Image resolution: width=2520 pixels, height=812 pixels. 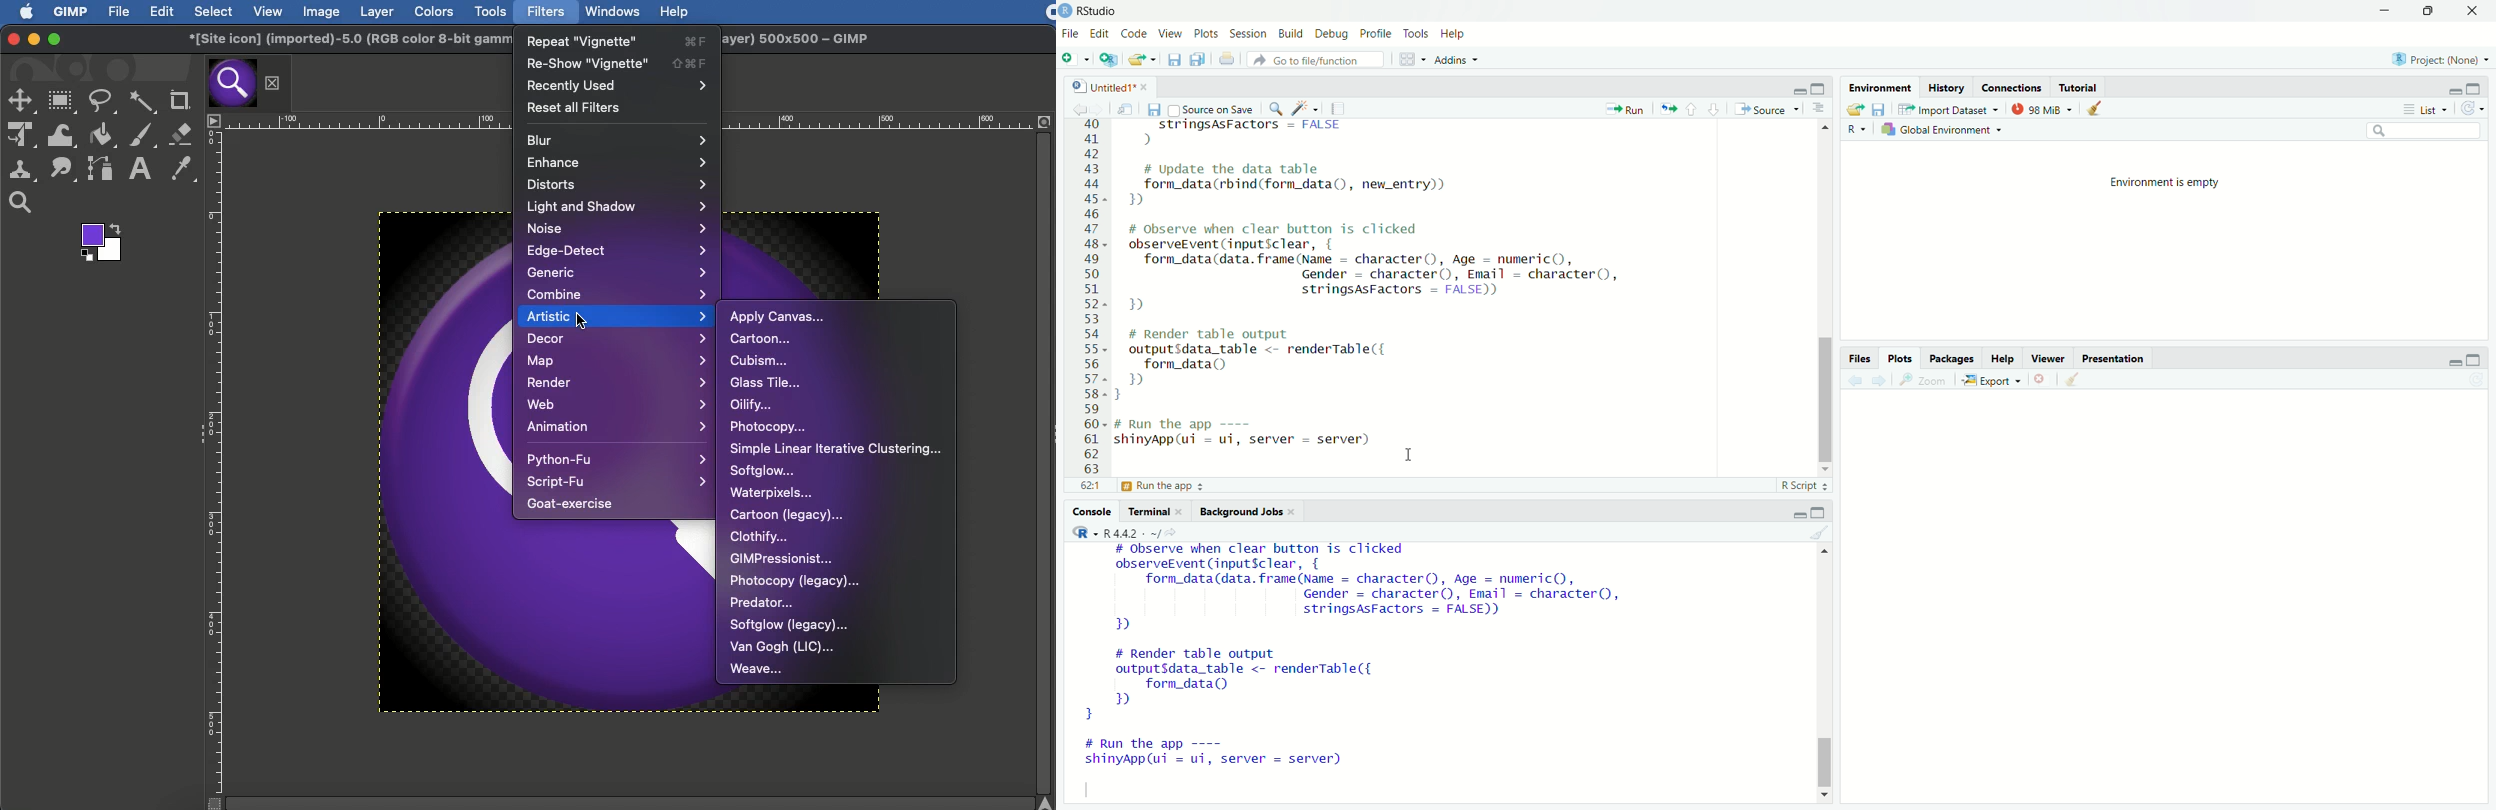 What do you see at coordinates (1072, 107) in the screenshot?
I see `go back to previous source location` at bounding box center [1072, 107].